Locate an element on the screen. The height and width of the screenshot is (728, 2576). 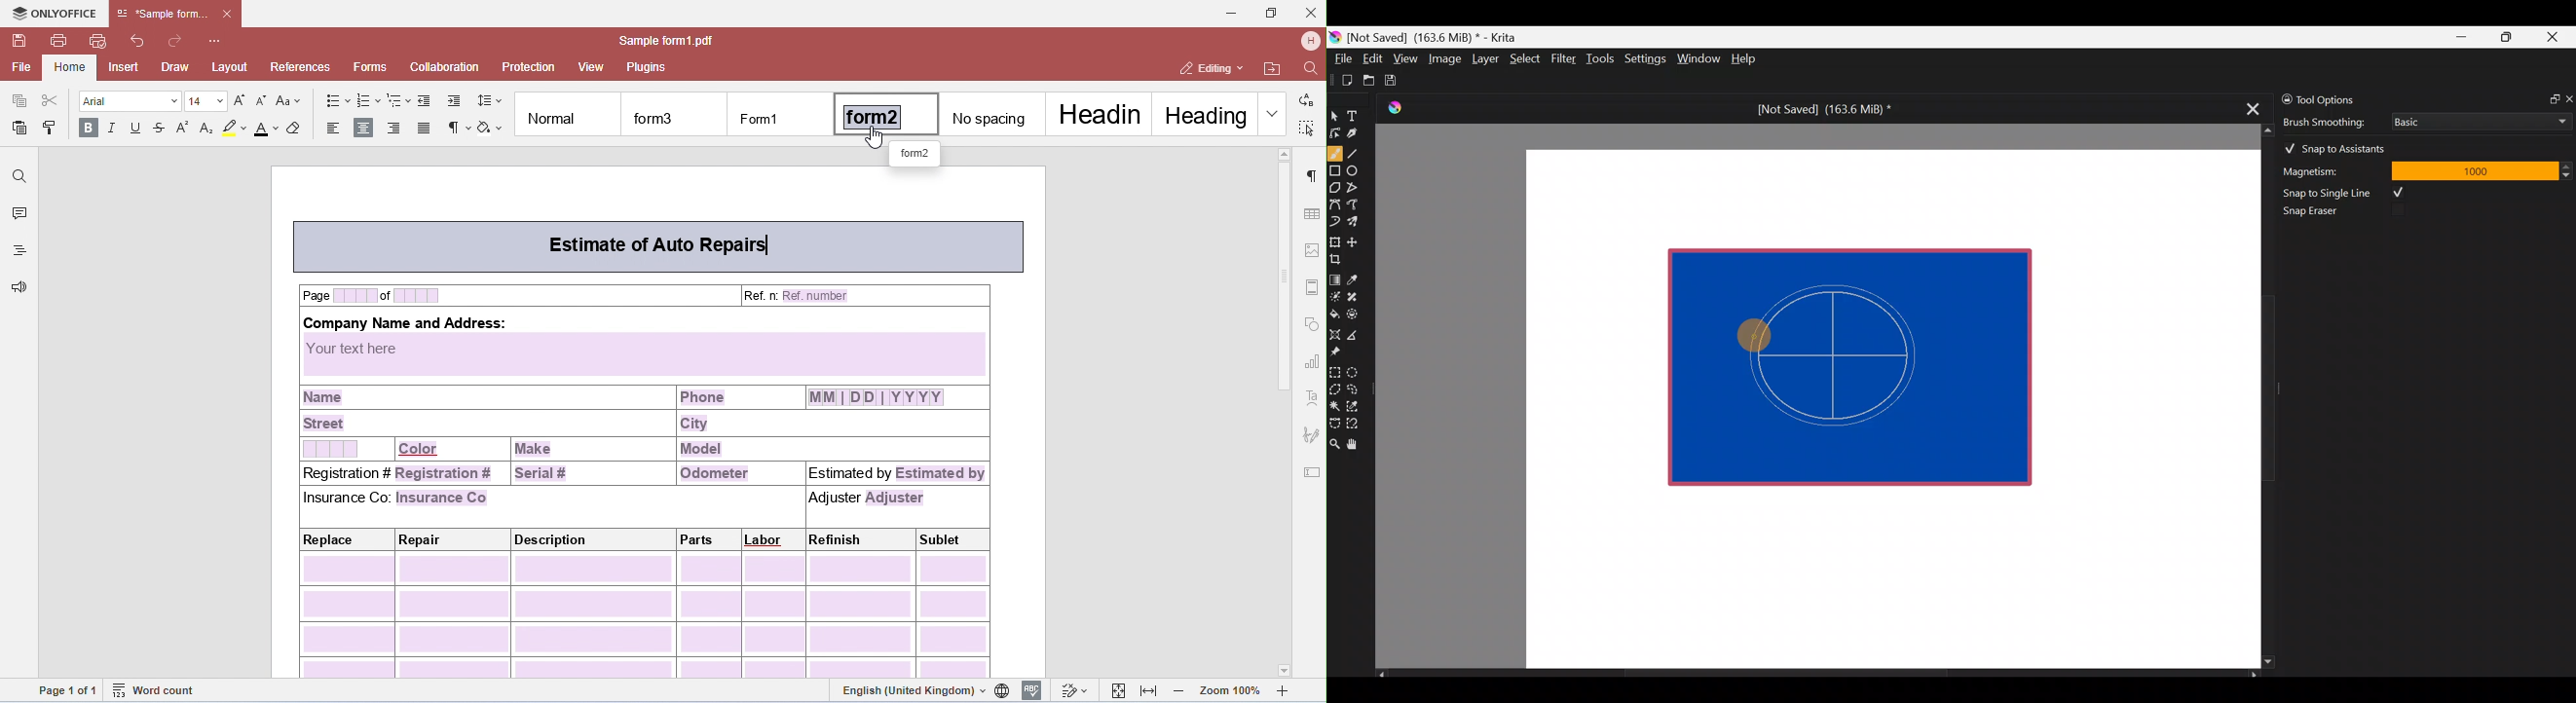
Colourise mask tool is located at coordinates (1335, 295).